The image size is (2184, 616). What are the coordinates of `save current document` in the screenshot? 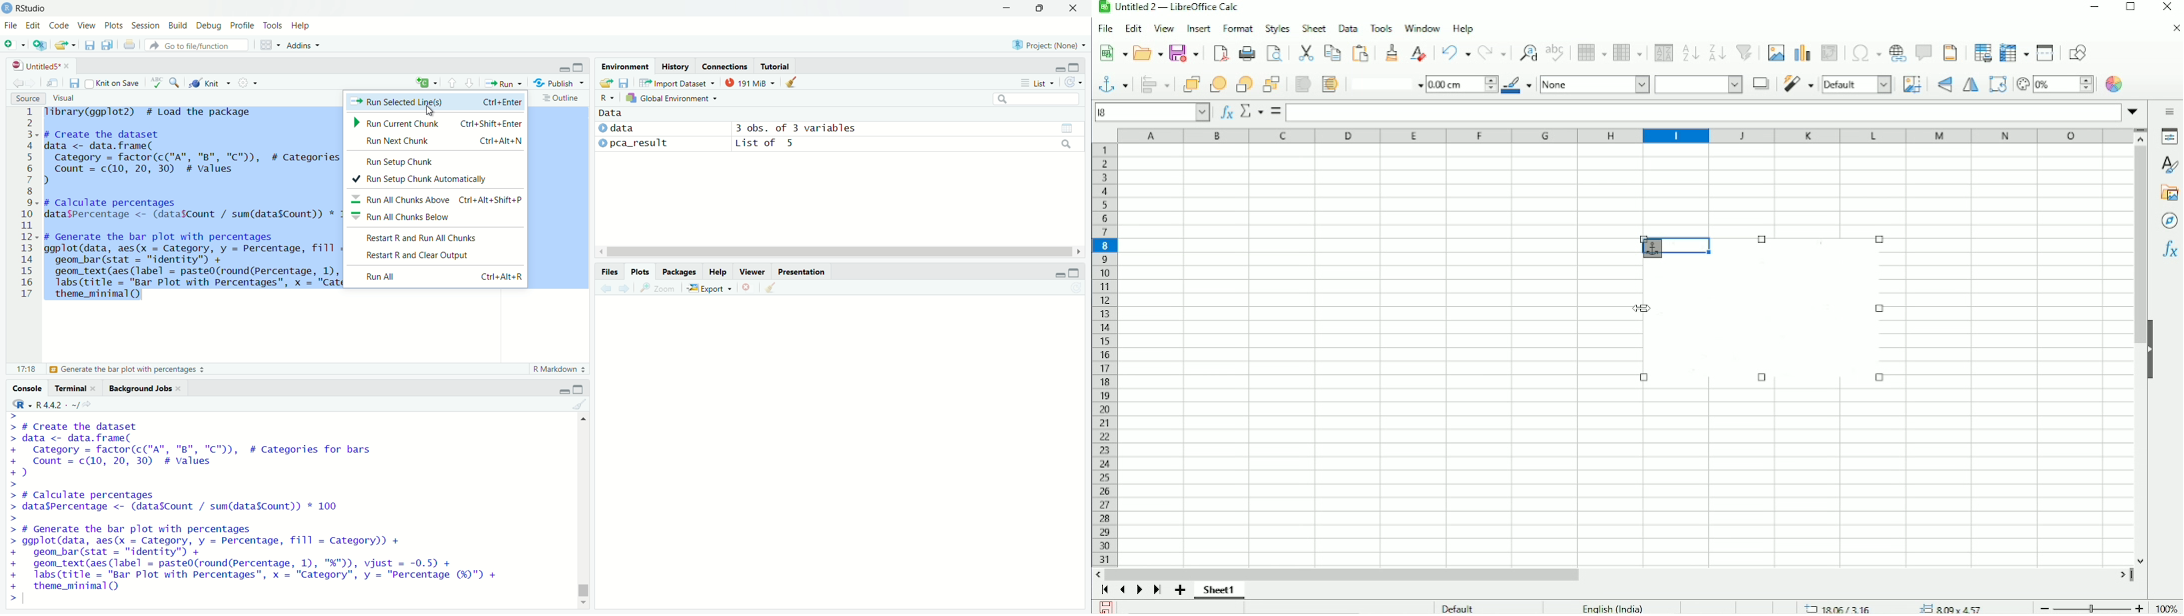 It's located at (75, 83).